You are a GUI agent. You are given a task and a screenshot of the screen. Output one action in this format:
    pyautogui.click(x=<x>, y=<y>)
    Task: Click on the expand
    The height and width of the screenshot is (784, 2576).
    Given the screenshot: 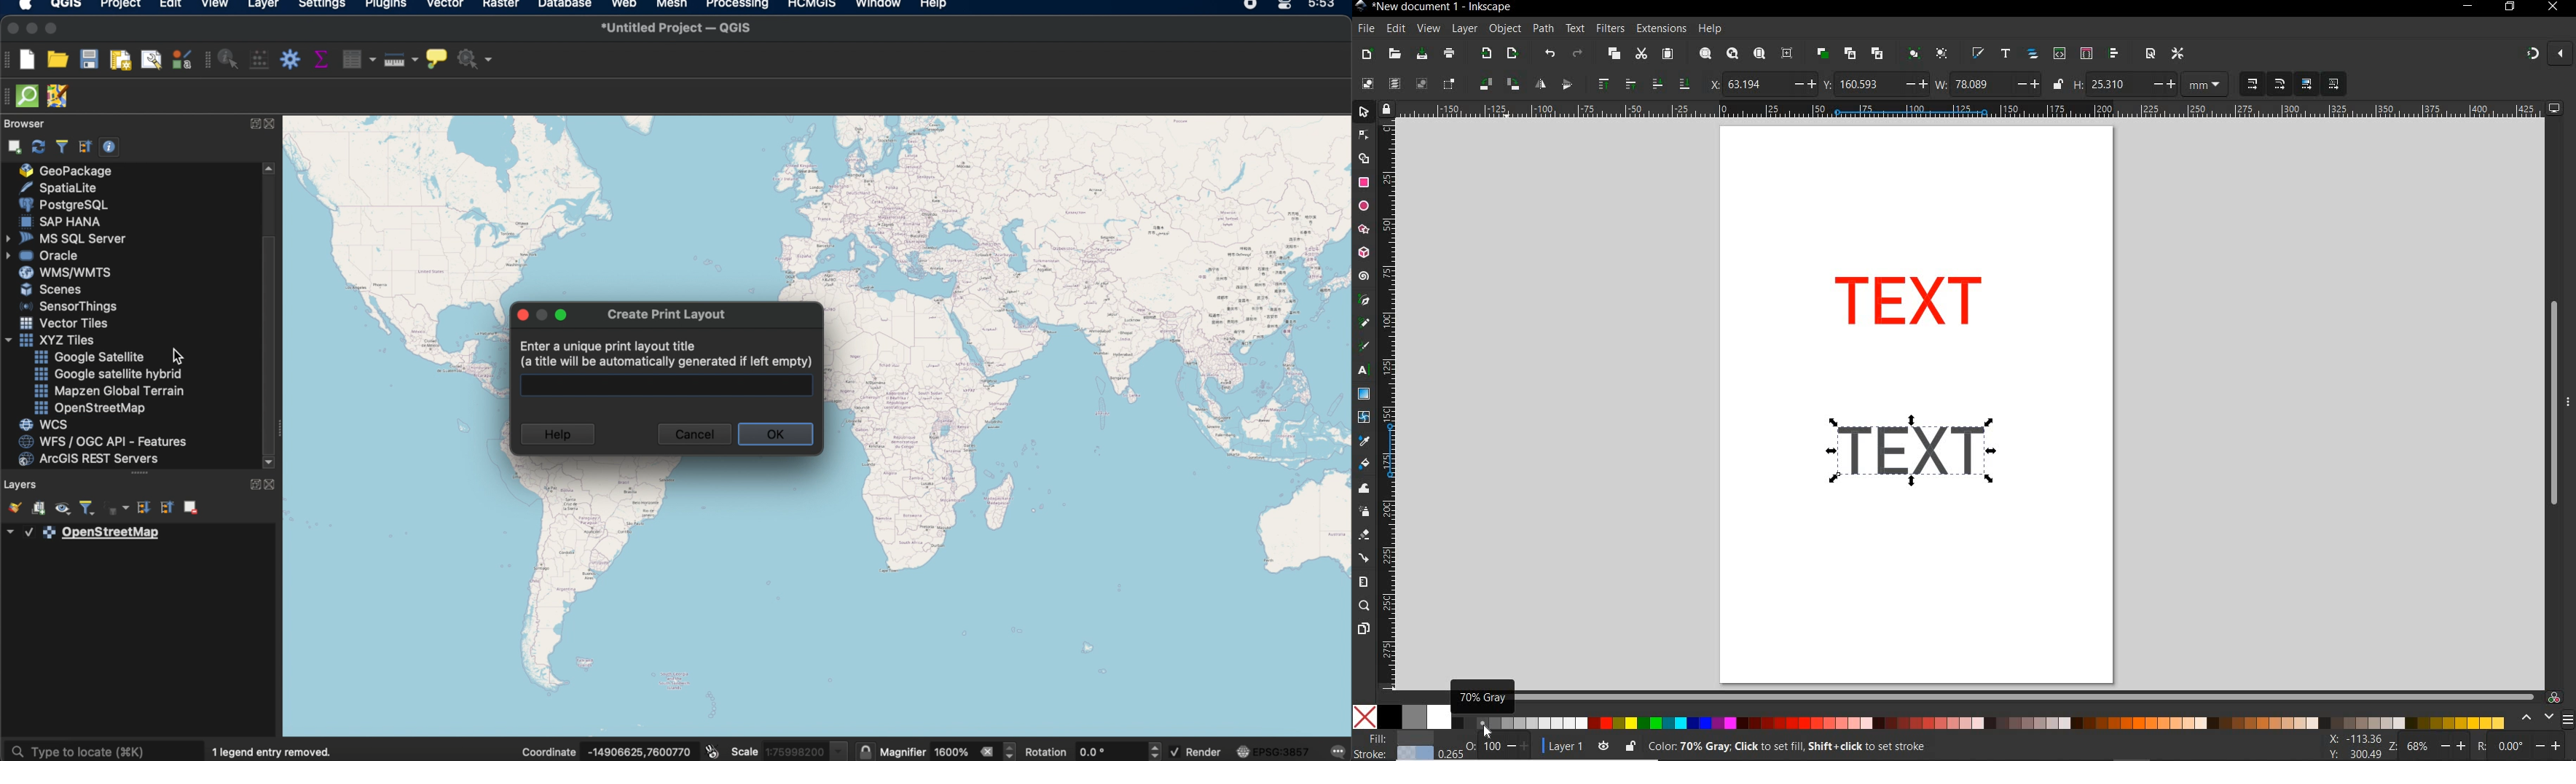 What is the action you would take?
    pyautogui.click(x=253, y=123)
    